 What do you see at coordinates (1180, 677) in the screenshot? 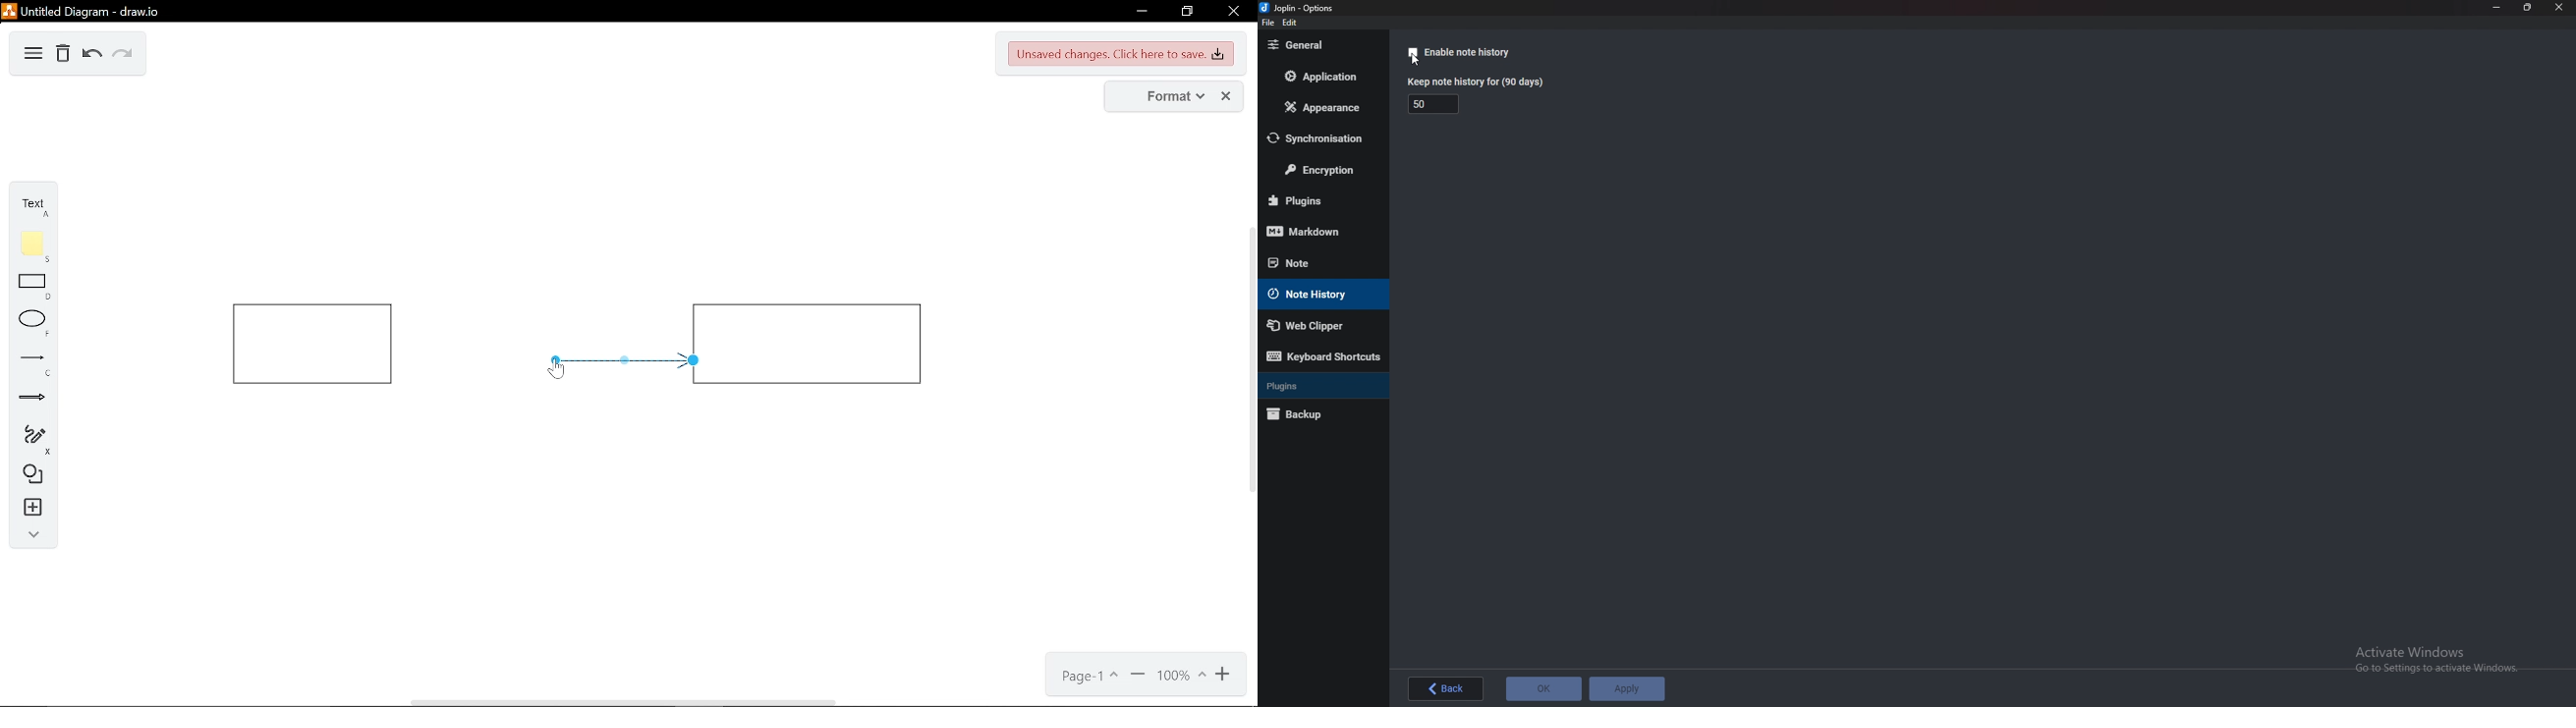
I see `current zoom` at bounding box center [1180, 677].